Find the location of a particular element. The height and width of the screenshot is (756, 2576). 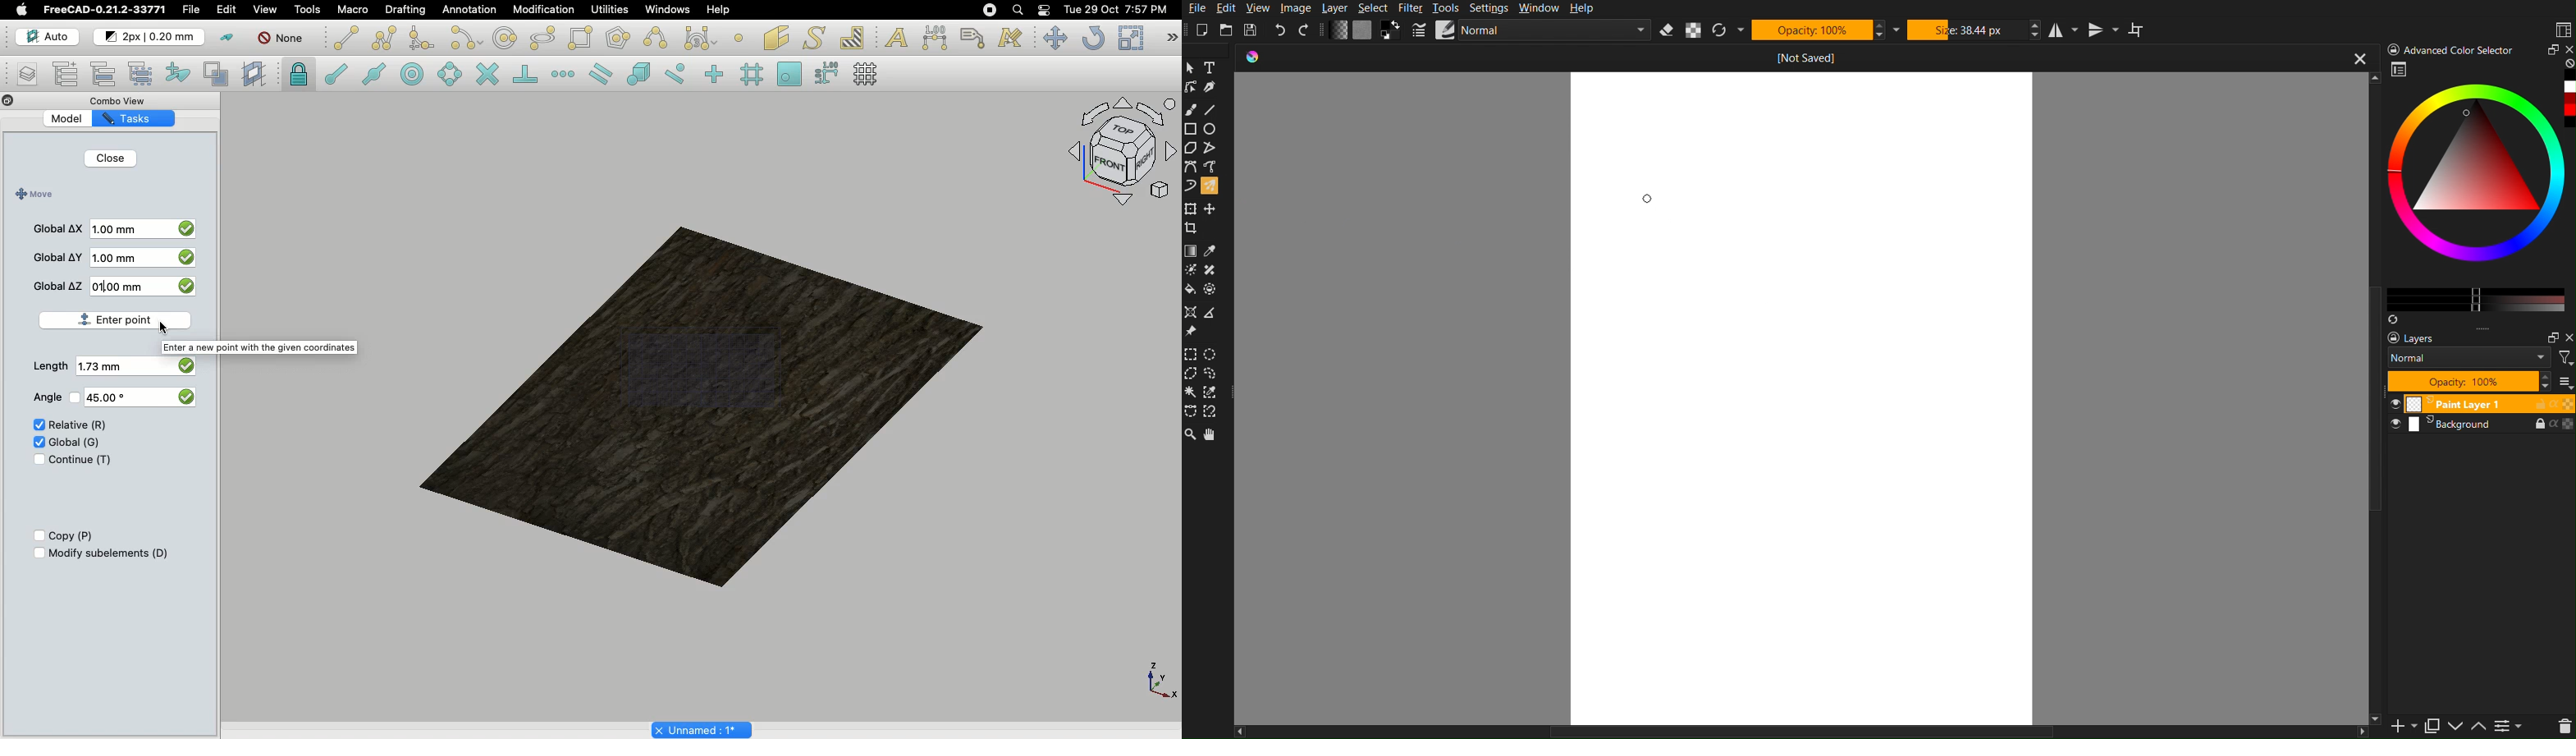

1.73 is located at coordinates (105, 367).